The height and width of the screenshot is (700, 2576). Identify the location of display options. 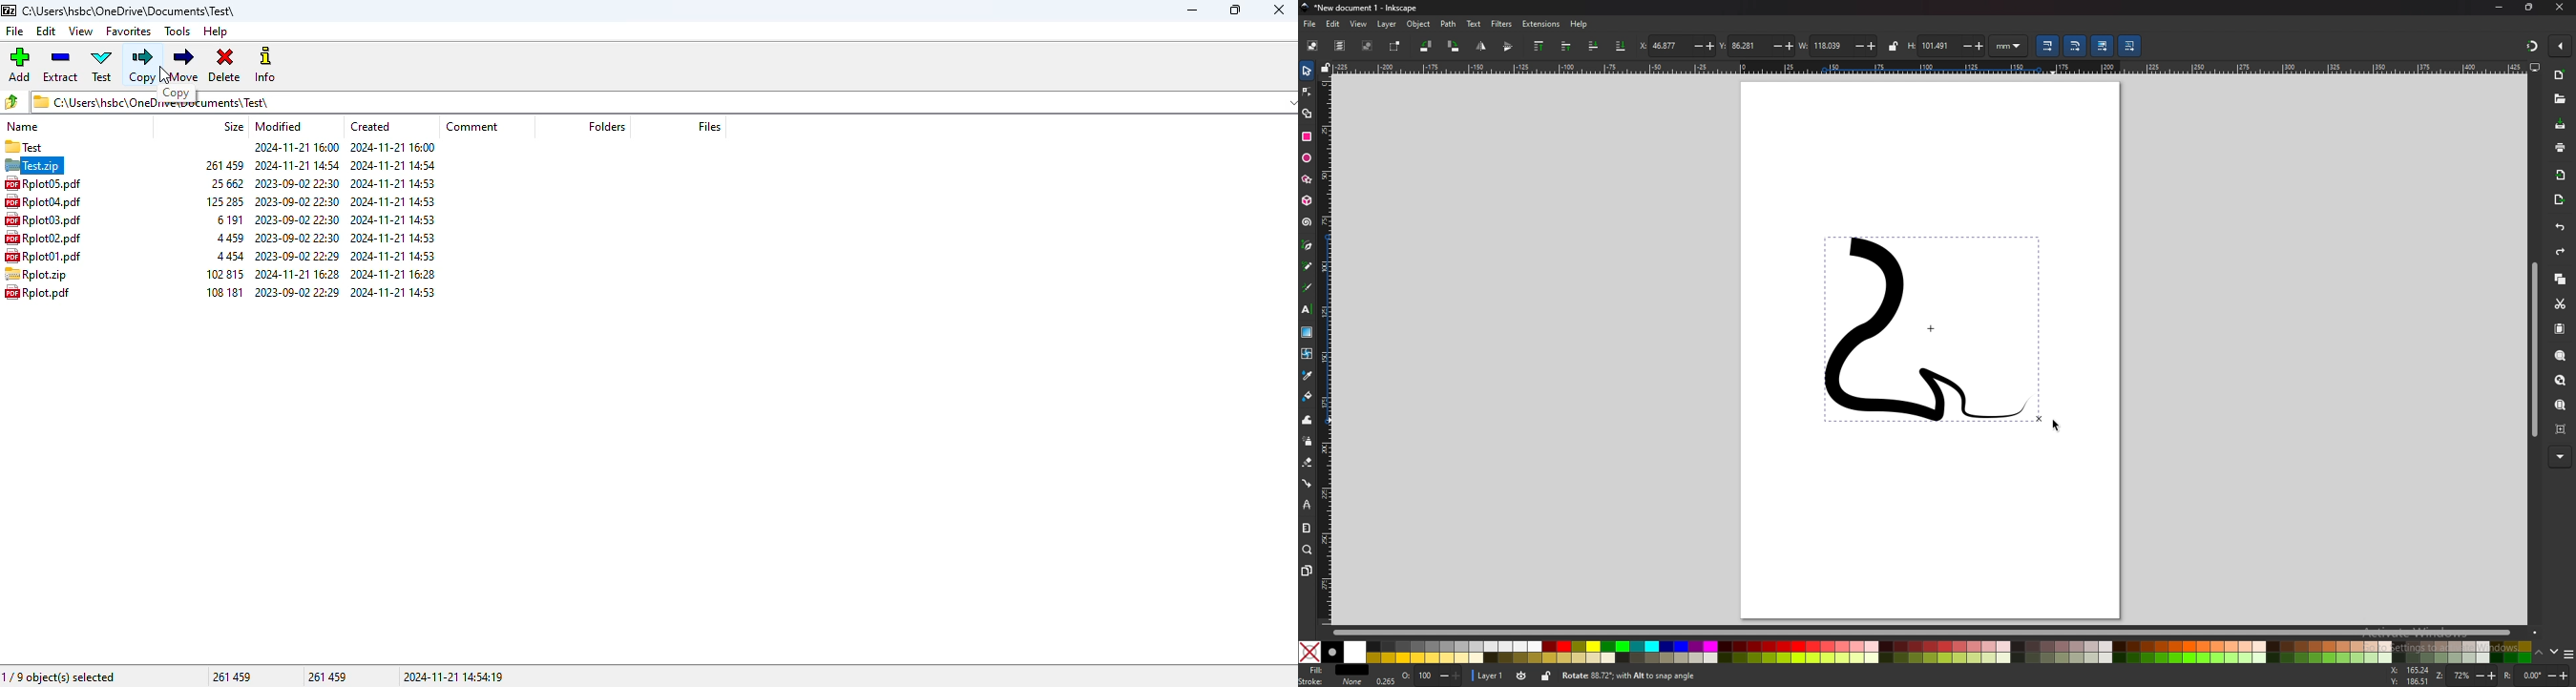
(2535, 67).